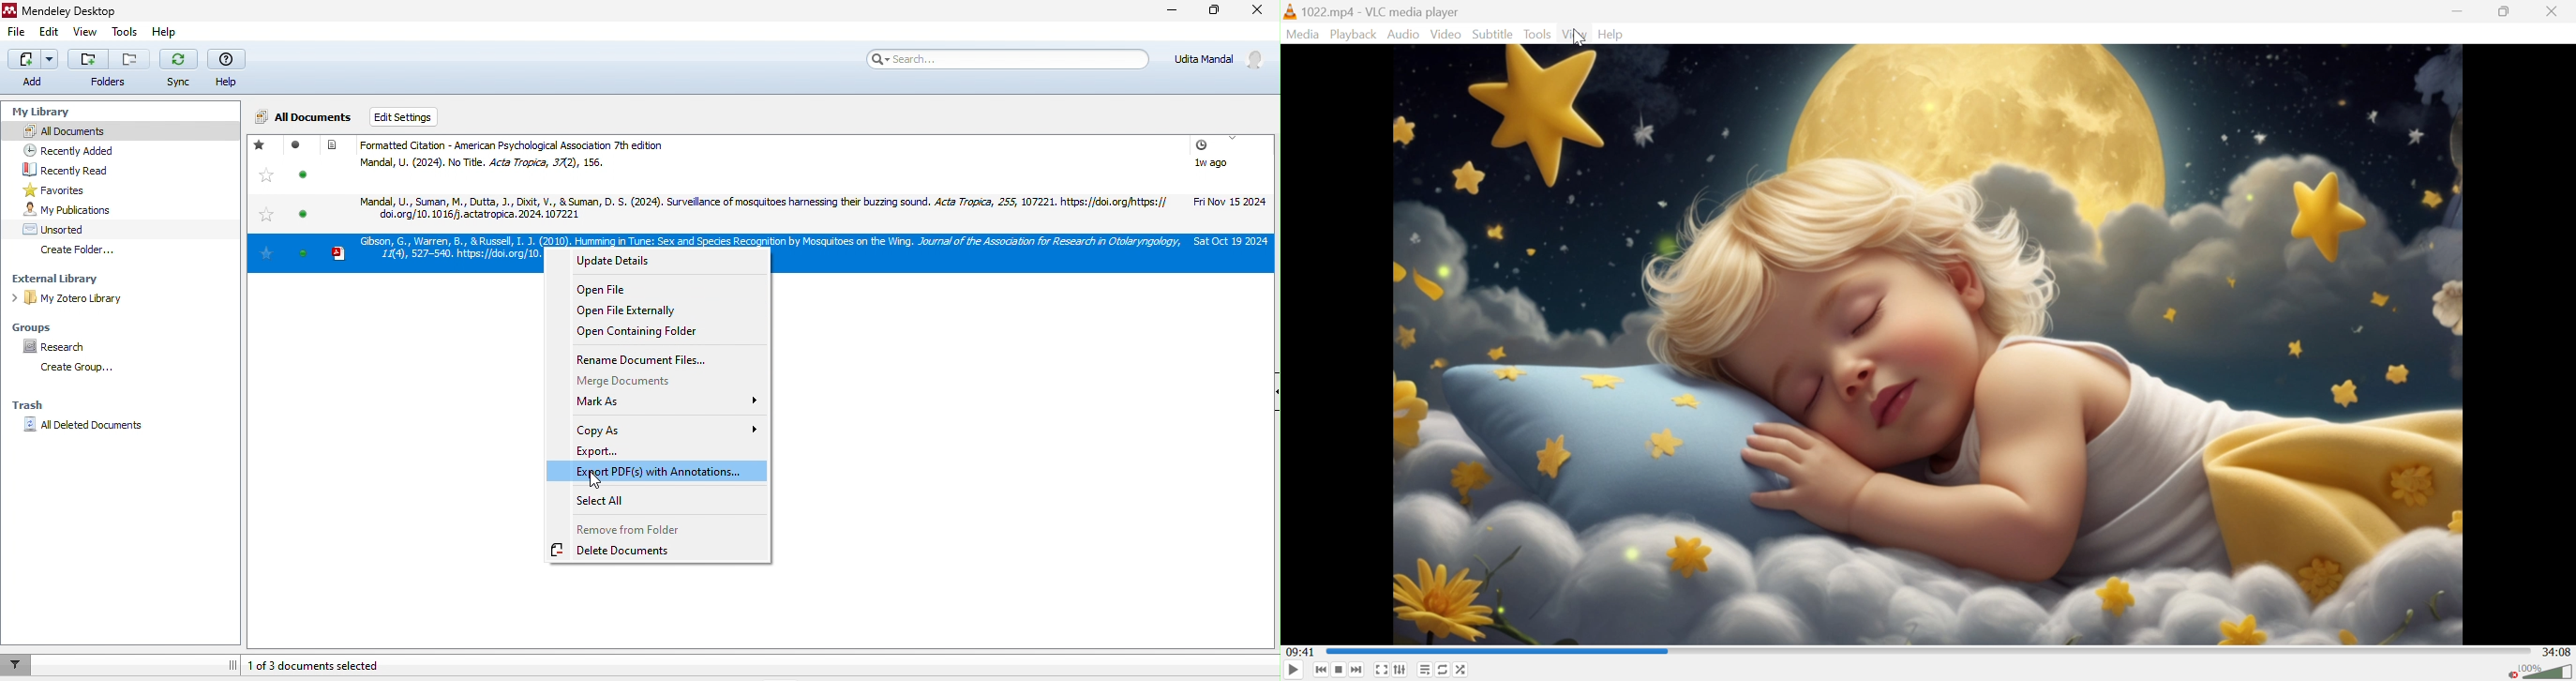  Describe the element at coordinates (409, 107) in the screenshot. I see `edit settings` at that location.